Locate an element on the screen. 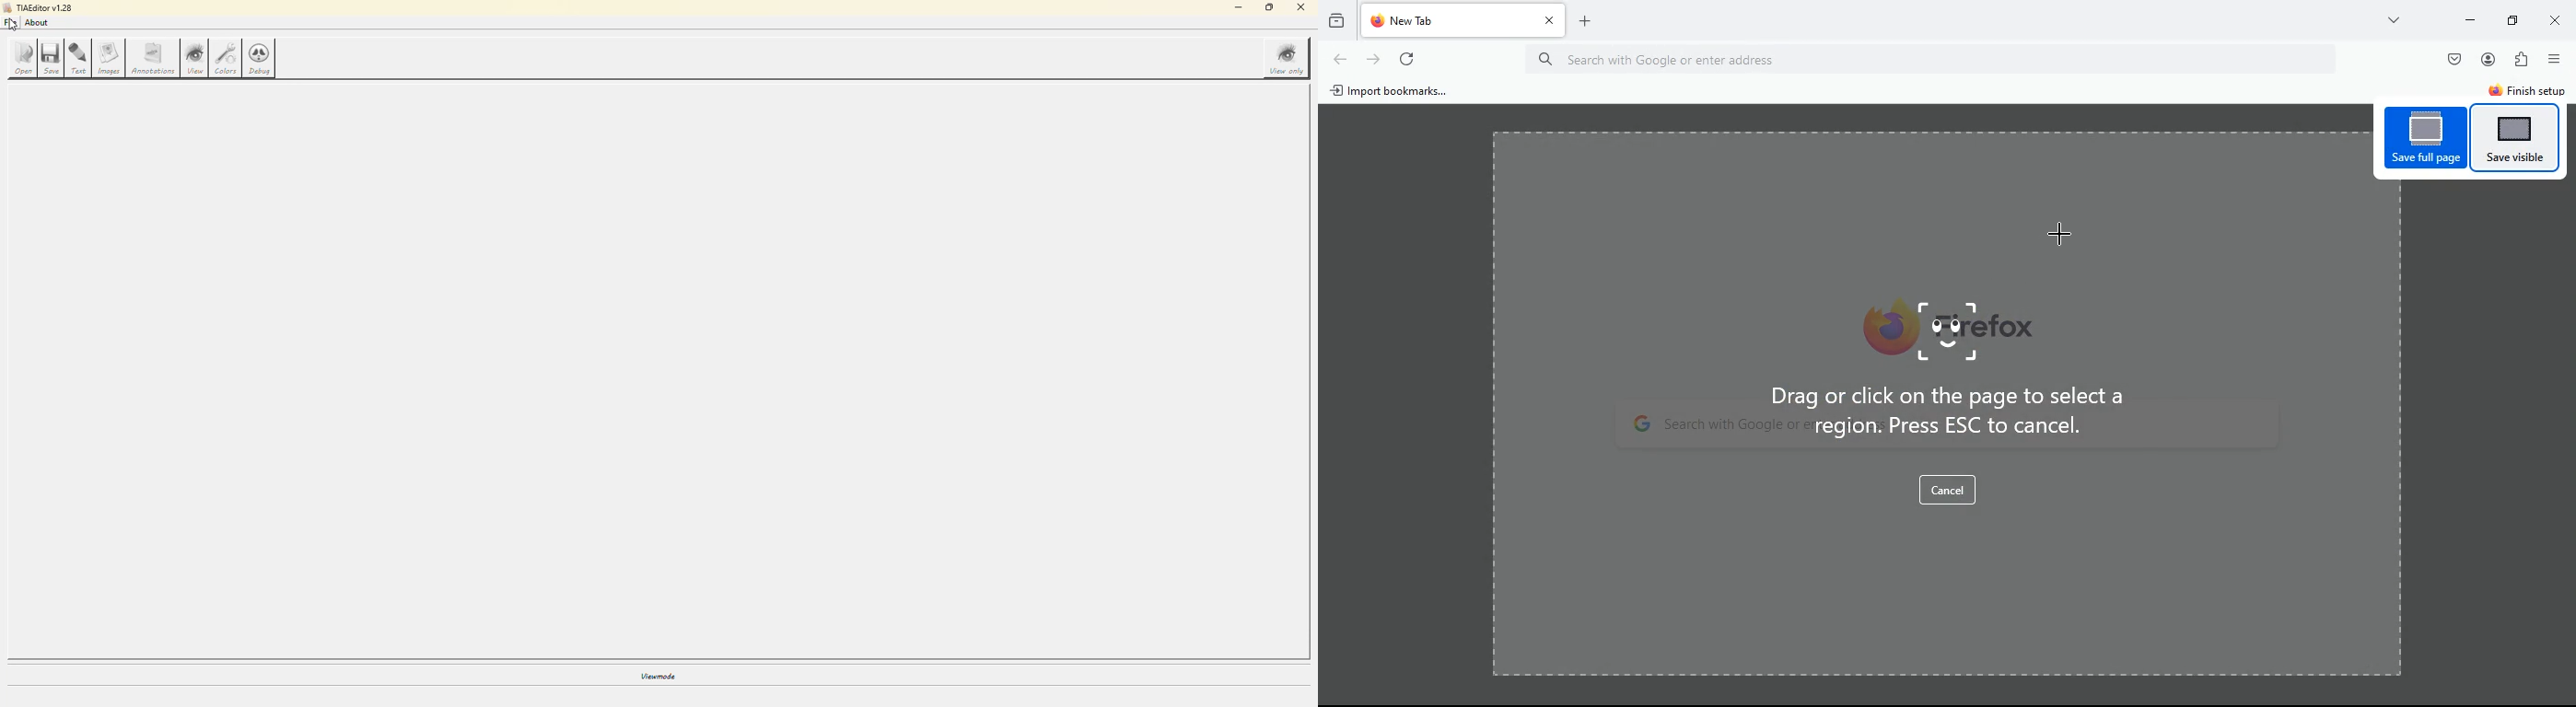  back is located at coordinates (1341, 61).